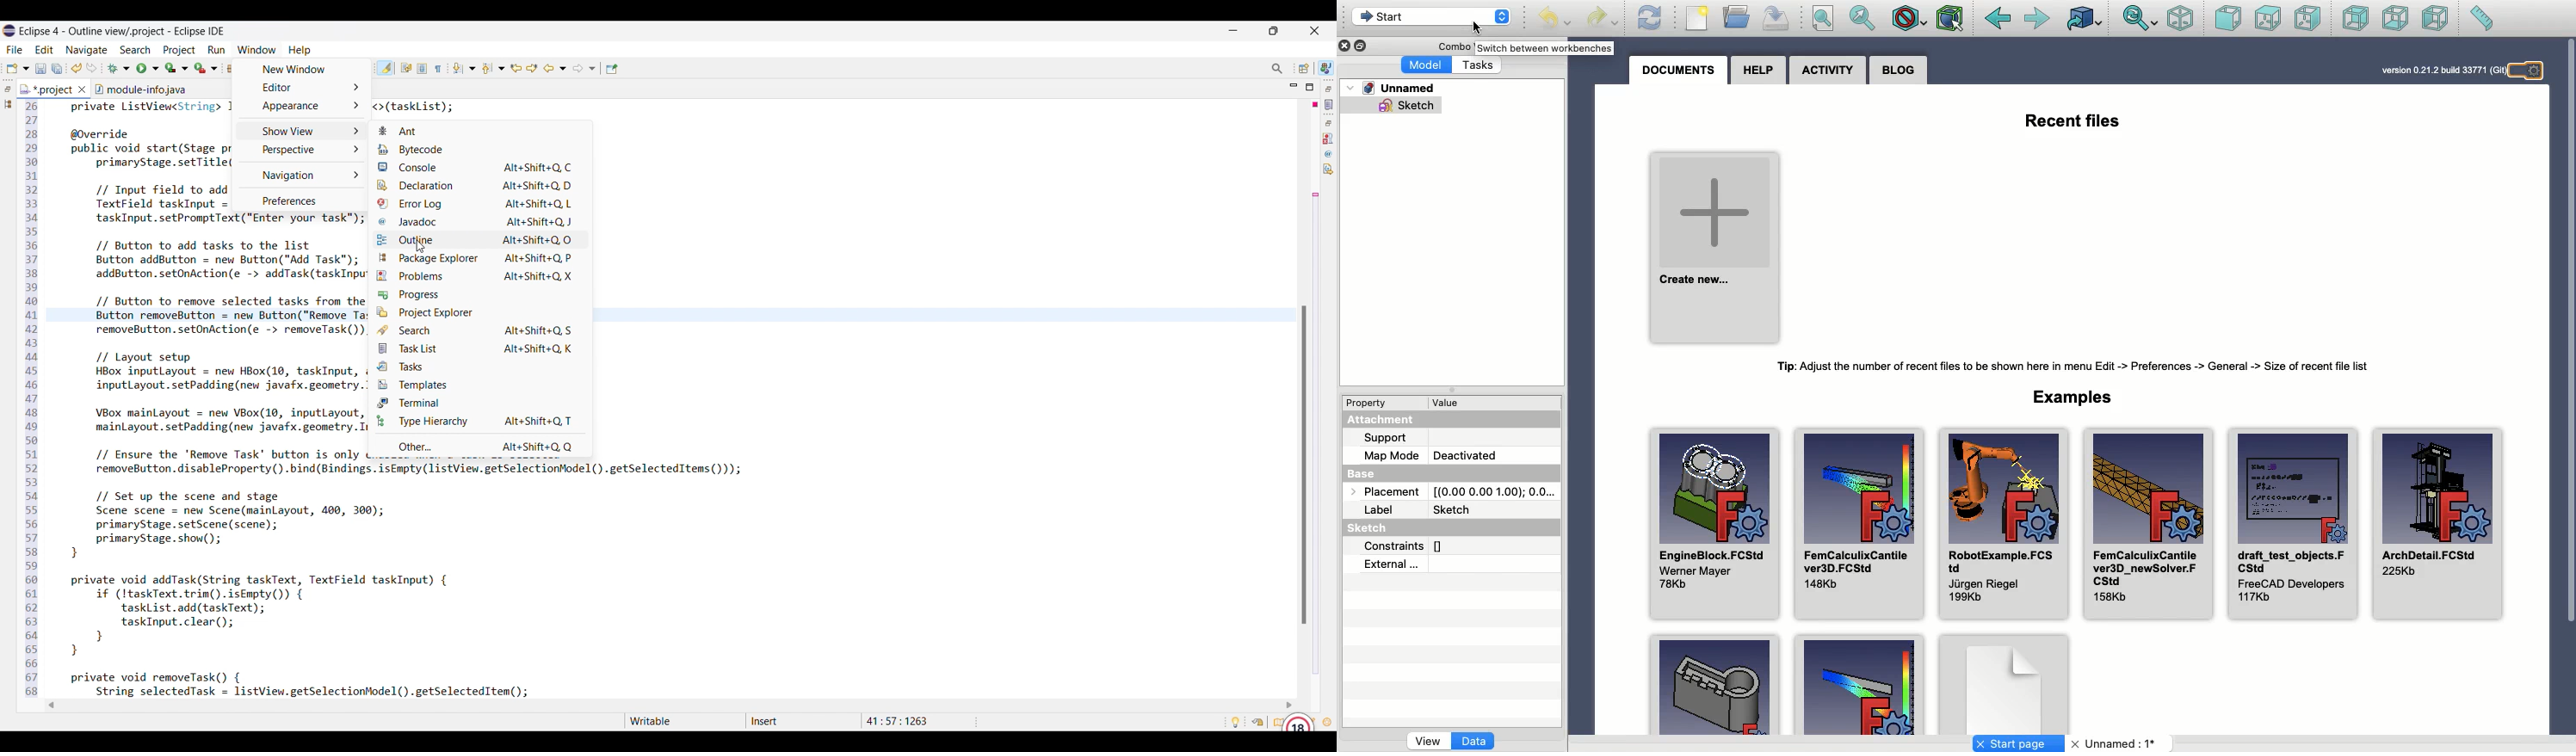 Image resolution: width=2576 pixels, height=756 pixels. What do you see at coordinates (1405, 547) in the screenshot?
I see `Constraints` at bounding box center [1405, 547].